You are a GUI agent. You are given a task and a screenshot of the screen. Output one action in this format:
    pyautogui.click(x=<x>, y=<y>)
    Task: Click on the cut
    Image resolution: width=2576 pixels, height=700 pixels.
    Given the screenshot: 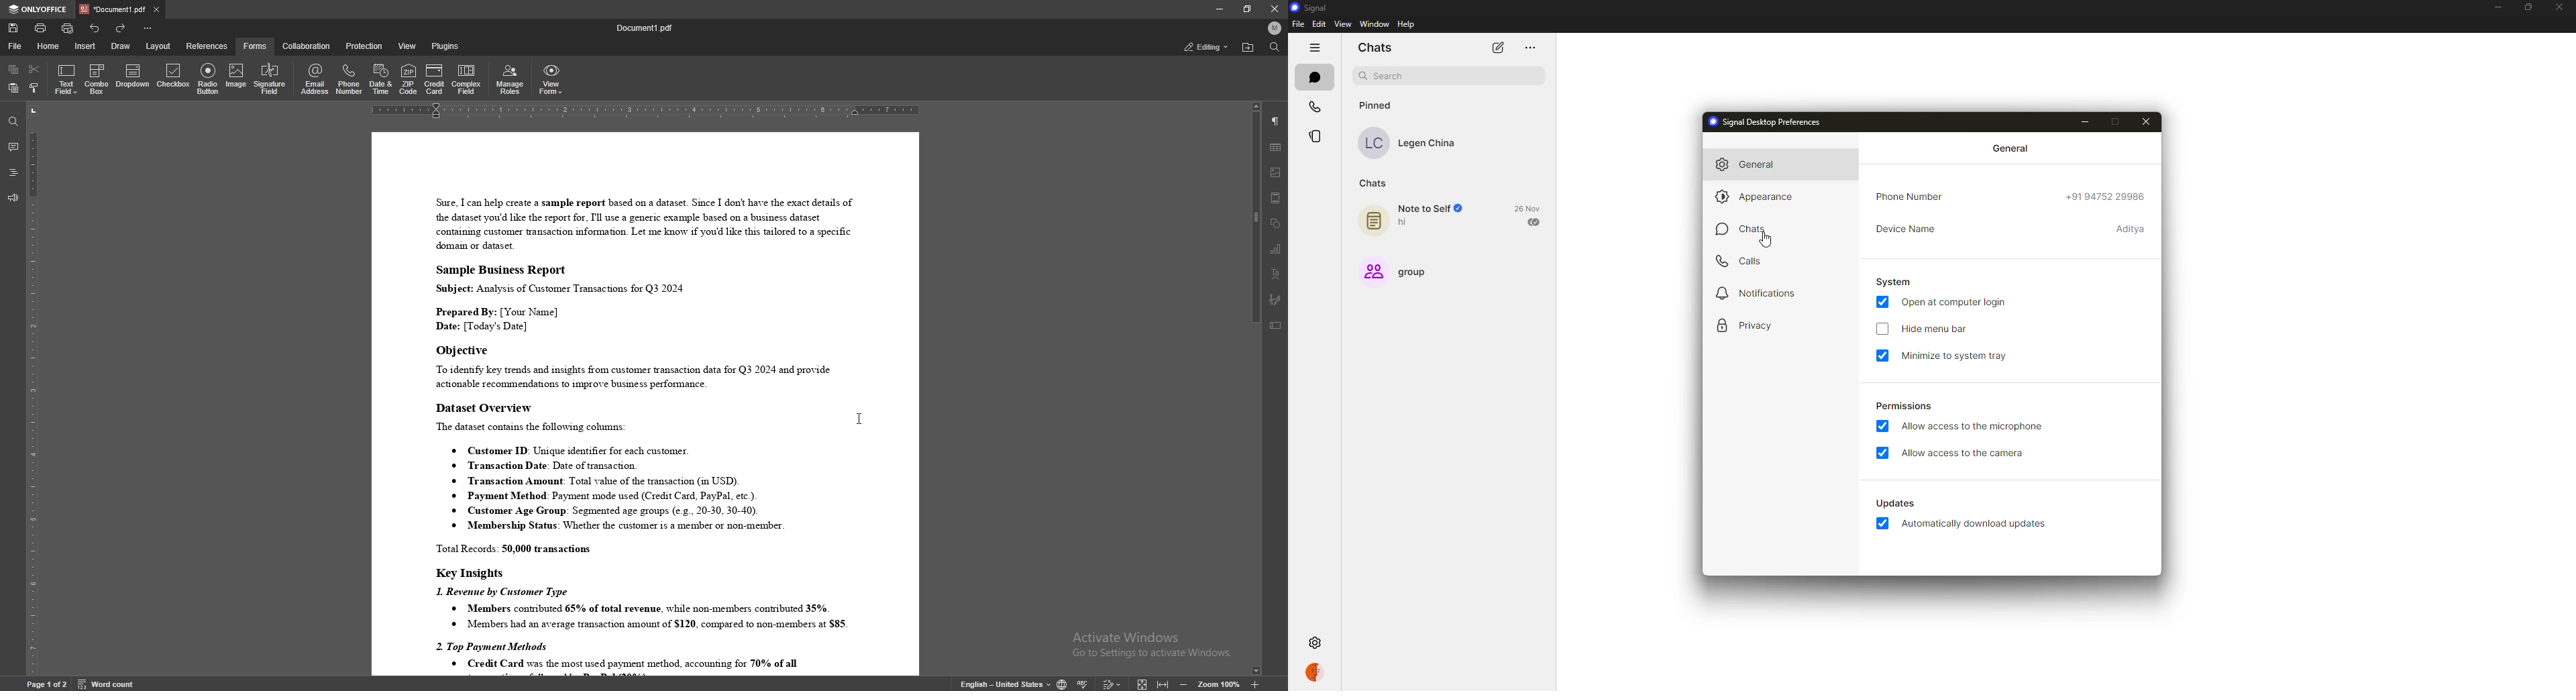 What is the action you would take?
    pyautogui.click(x=34, y=69)
    